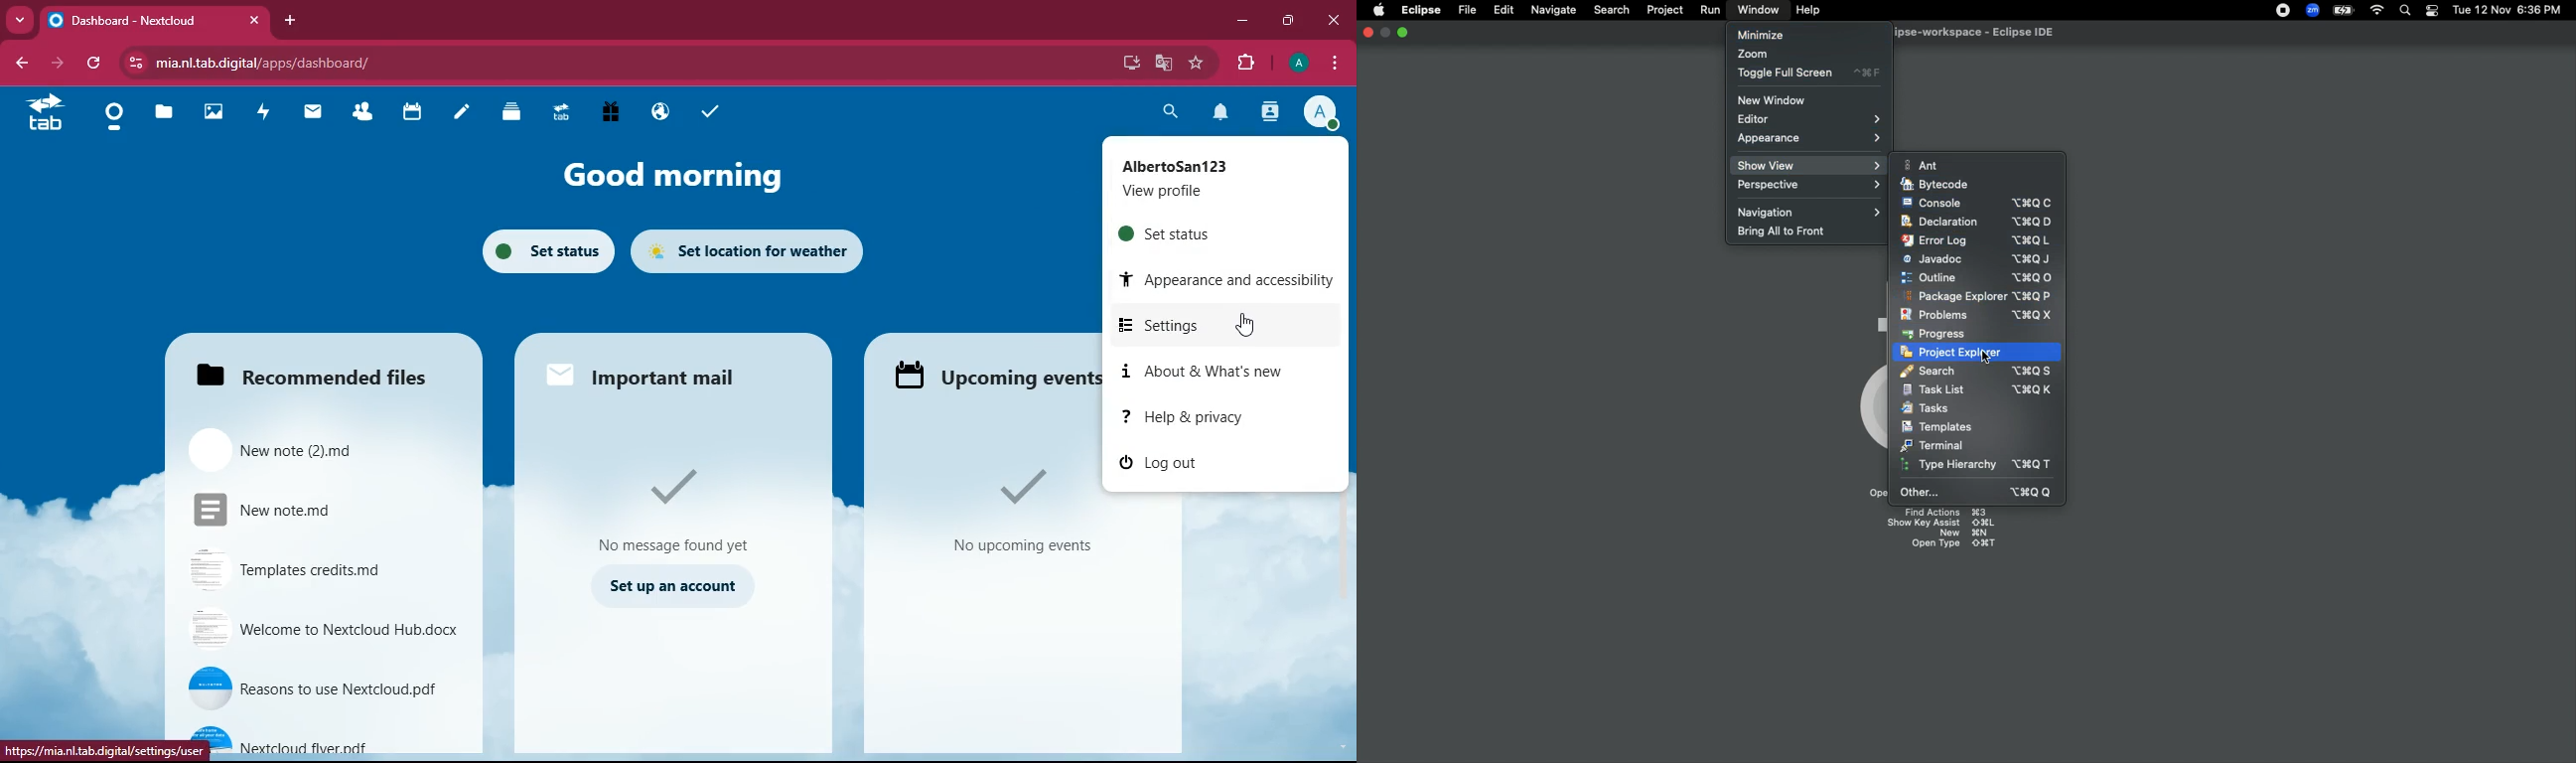 This screenshot has width=2576, height=784. What do you see at coordinates (314, 113) in the screenshot?
I see `mail` at bounding box center [314, 113].